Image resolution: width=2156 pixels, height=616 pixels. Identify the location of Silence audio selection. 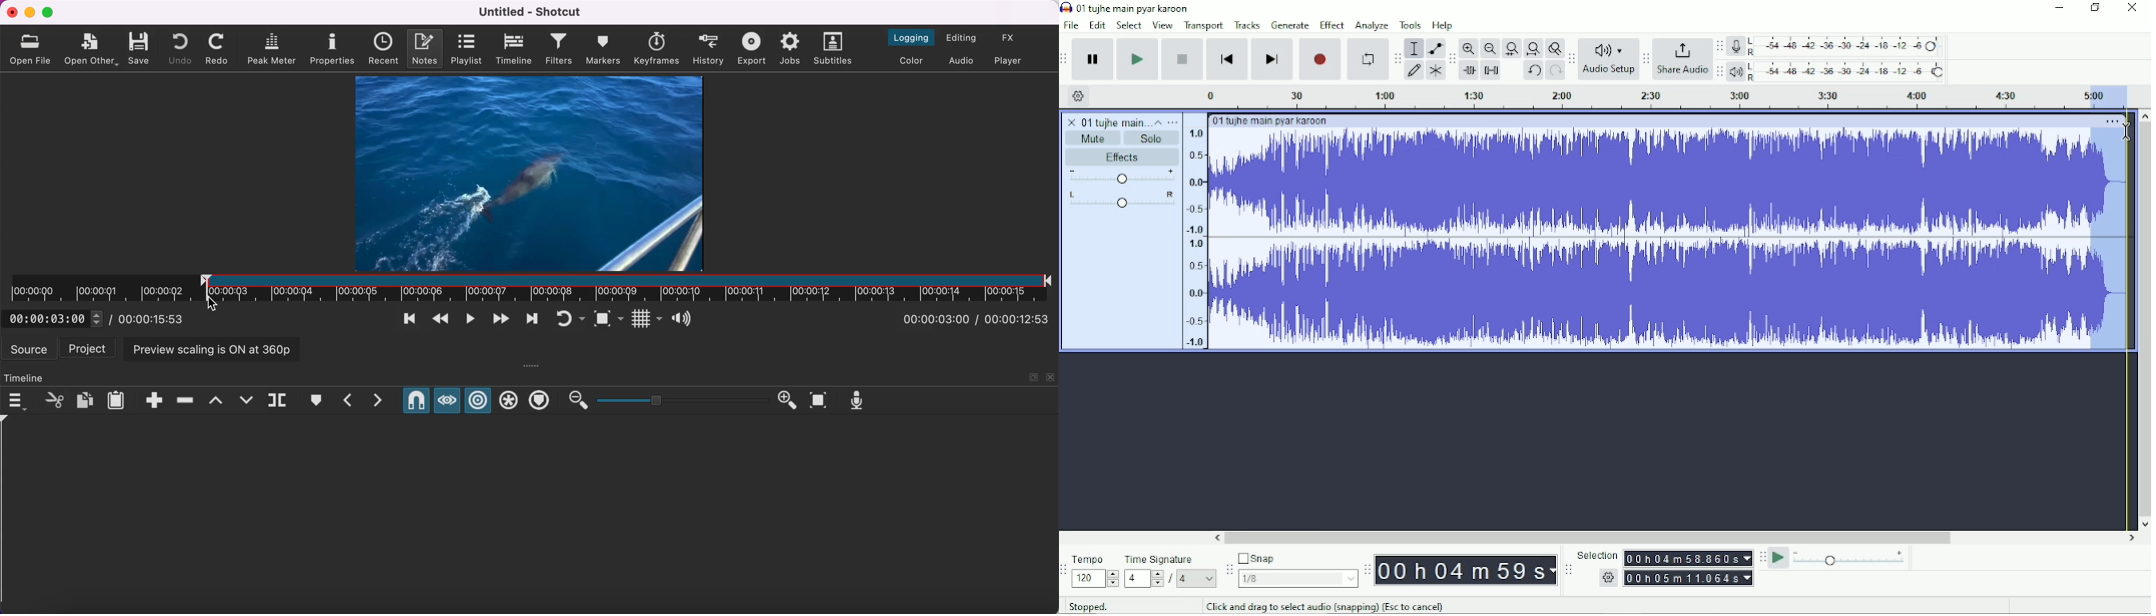
(1492, 70).